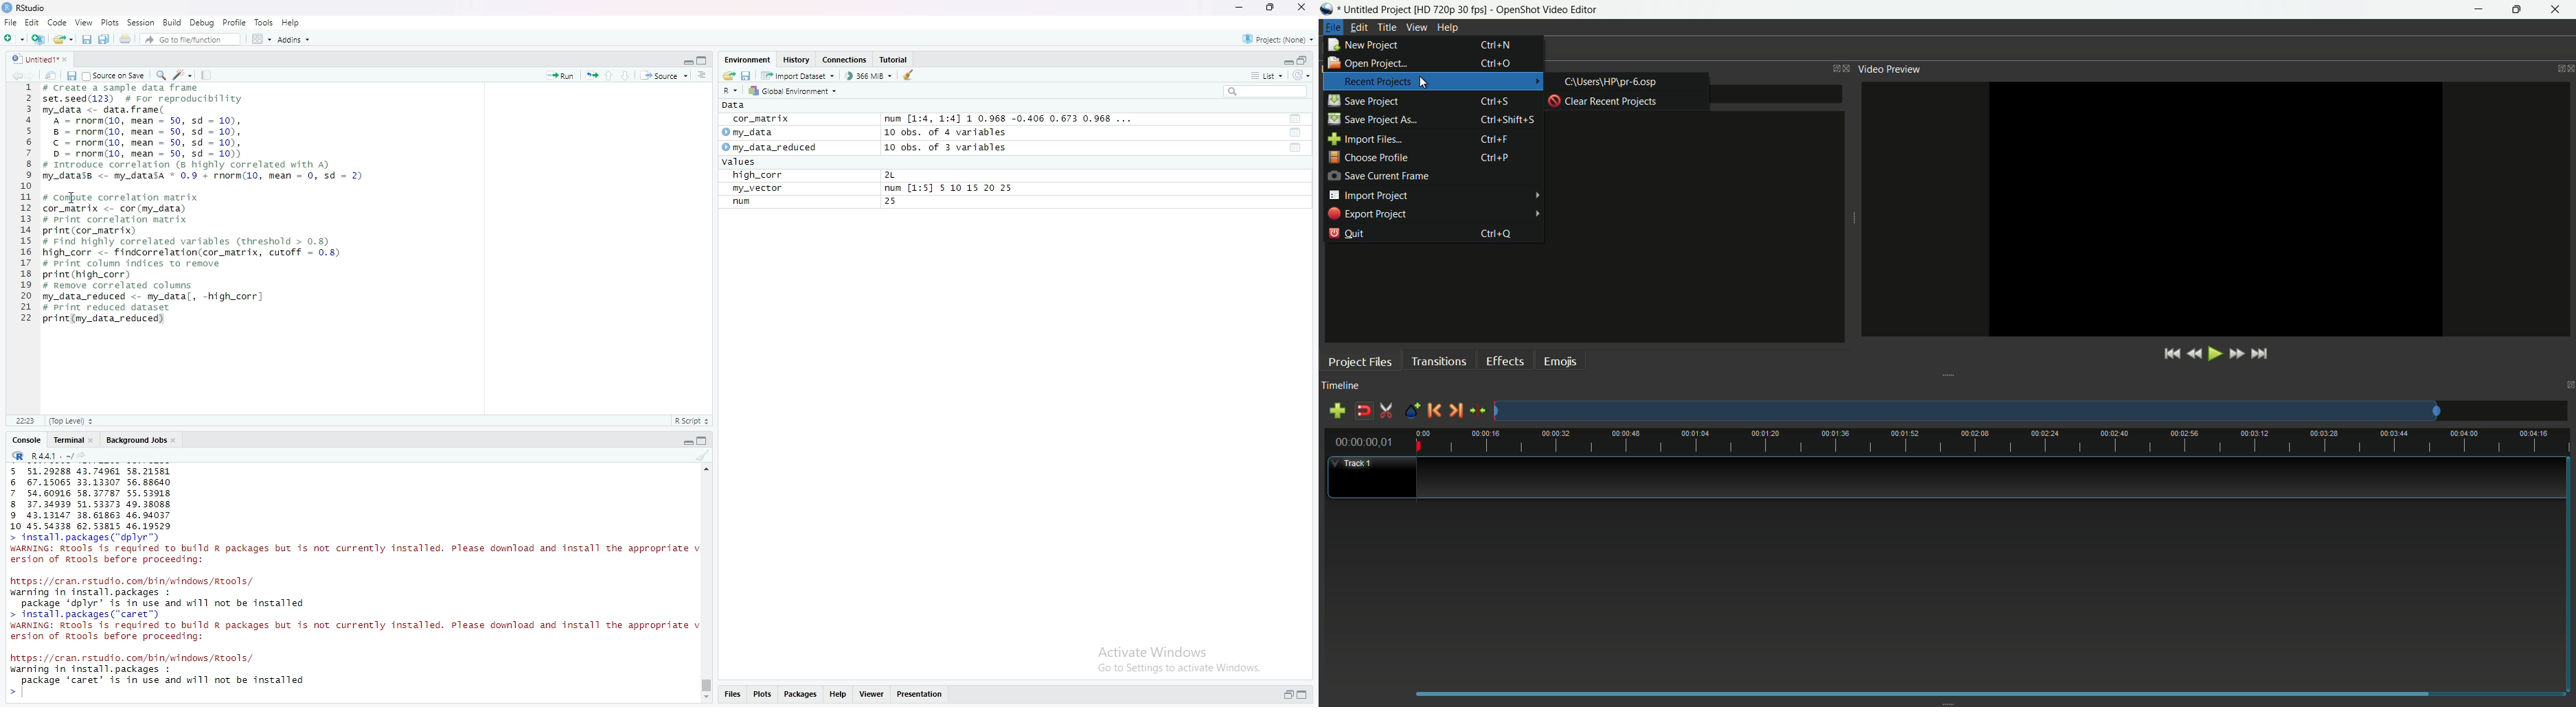 The image size is (2576, 728). Describe the element at coordinates (869, 76) in the screenshot. I see `366 MiB` at that location.